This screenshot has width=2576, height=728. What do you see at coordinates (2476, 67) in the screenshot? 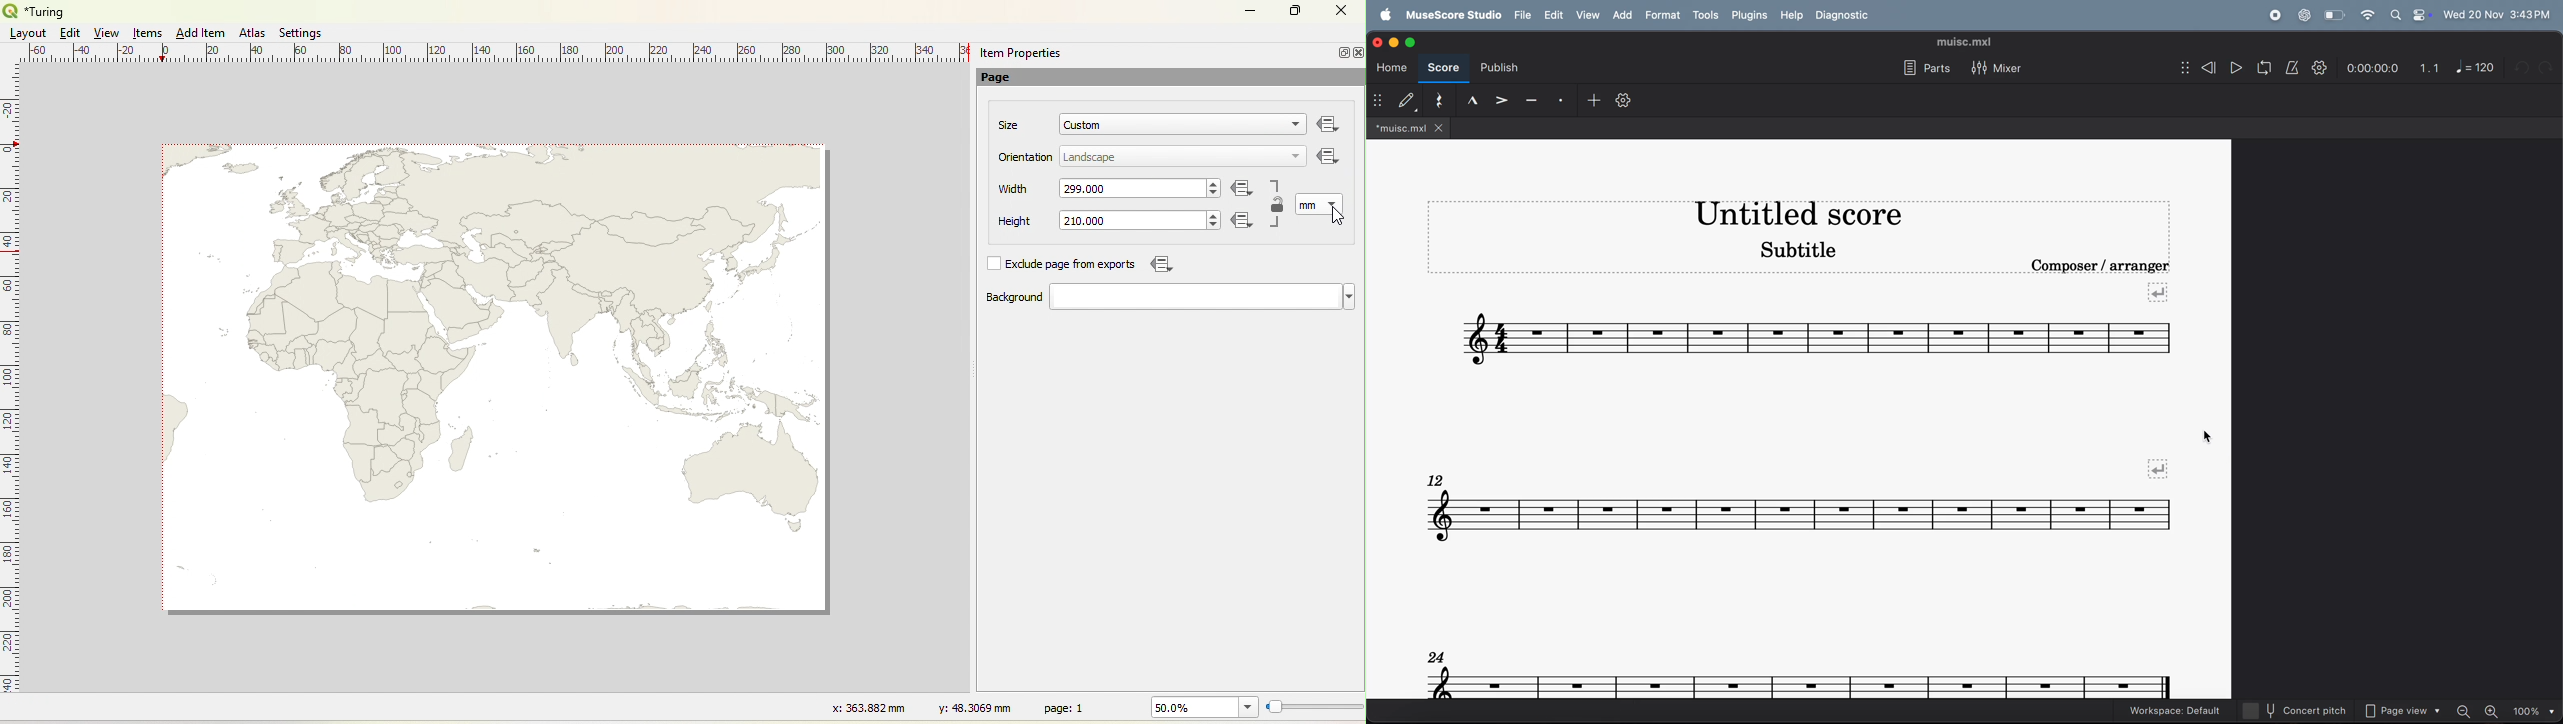
I see `note 120` at bounding box center [2476, 67].